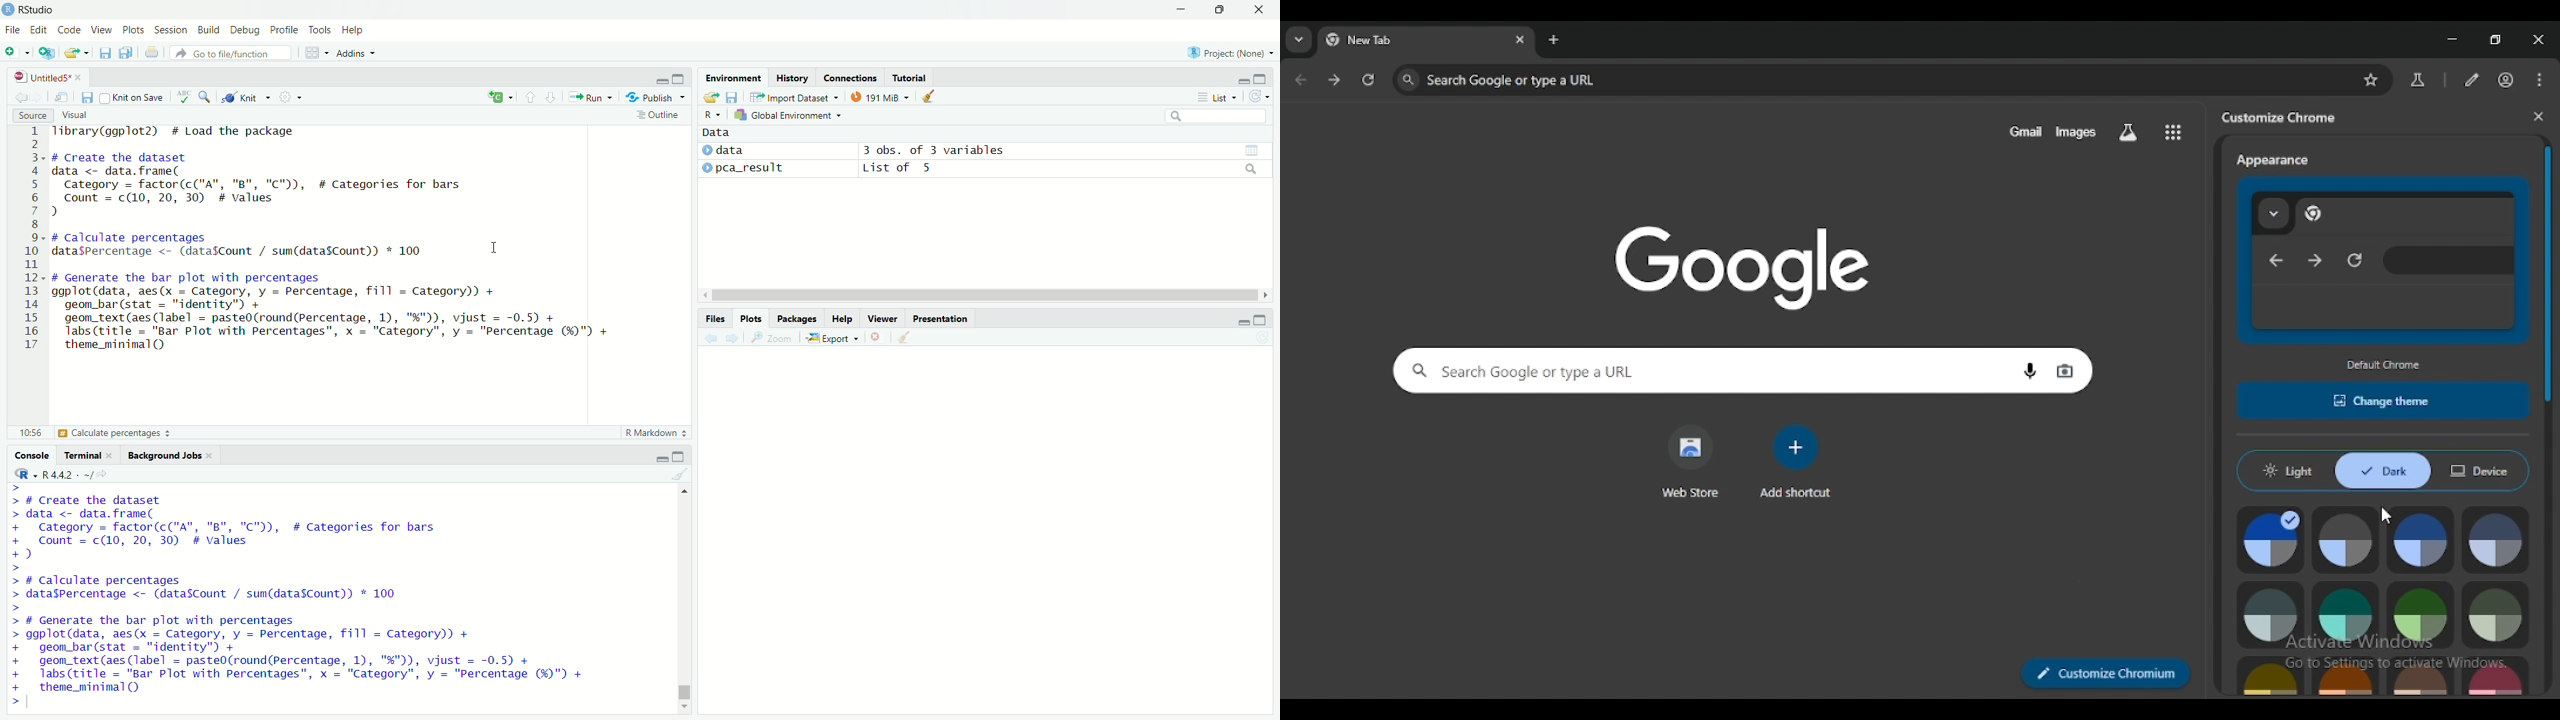 This screenshot has width=2576, height=728. I want to click on load workspace, so click(710, 97).